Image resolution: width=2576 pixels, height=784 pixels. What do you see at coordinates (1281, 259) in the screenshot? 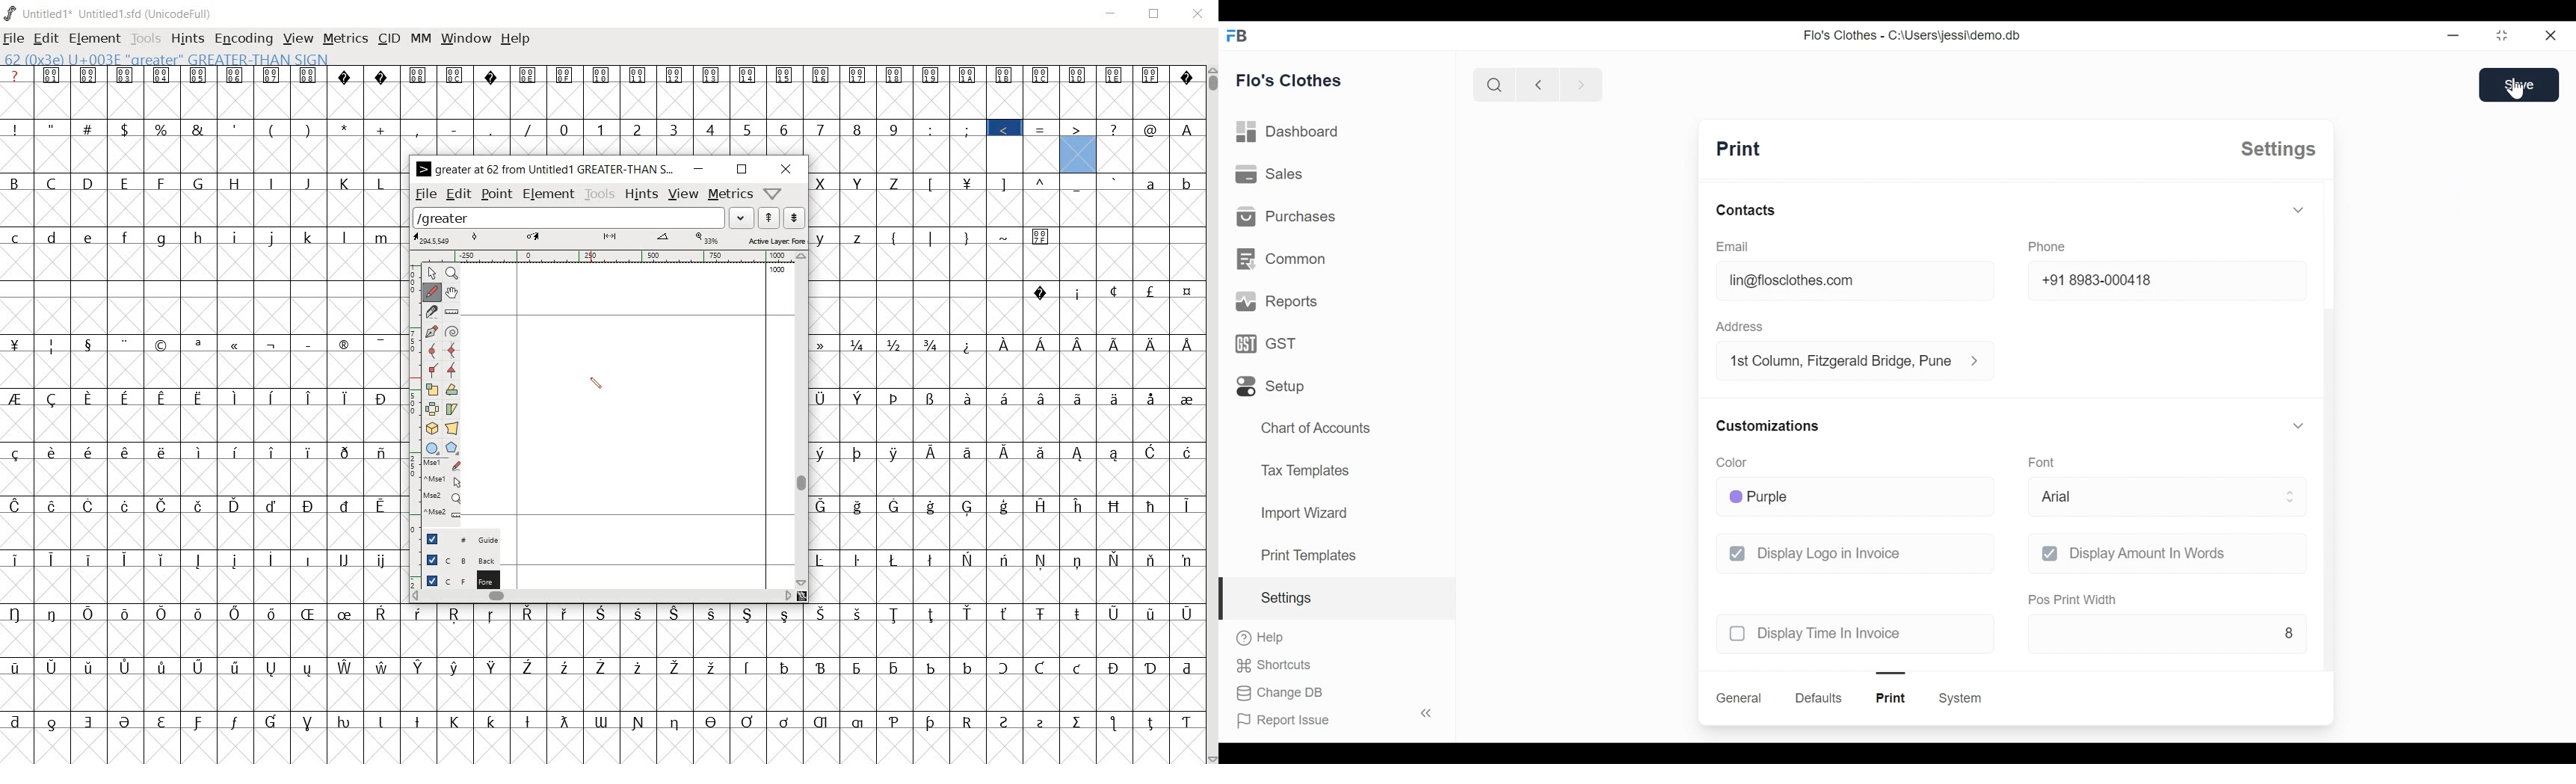
I see `common` at bounding box center [1281, 259].